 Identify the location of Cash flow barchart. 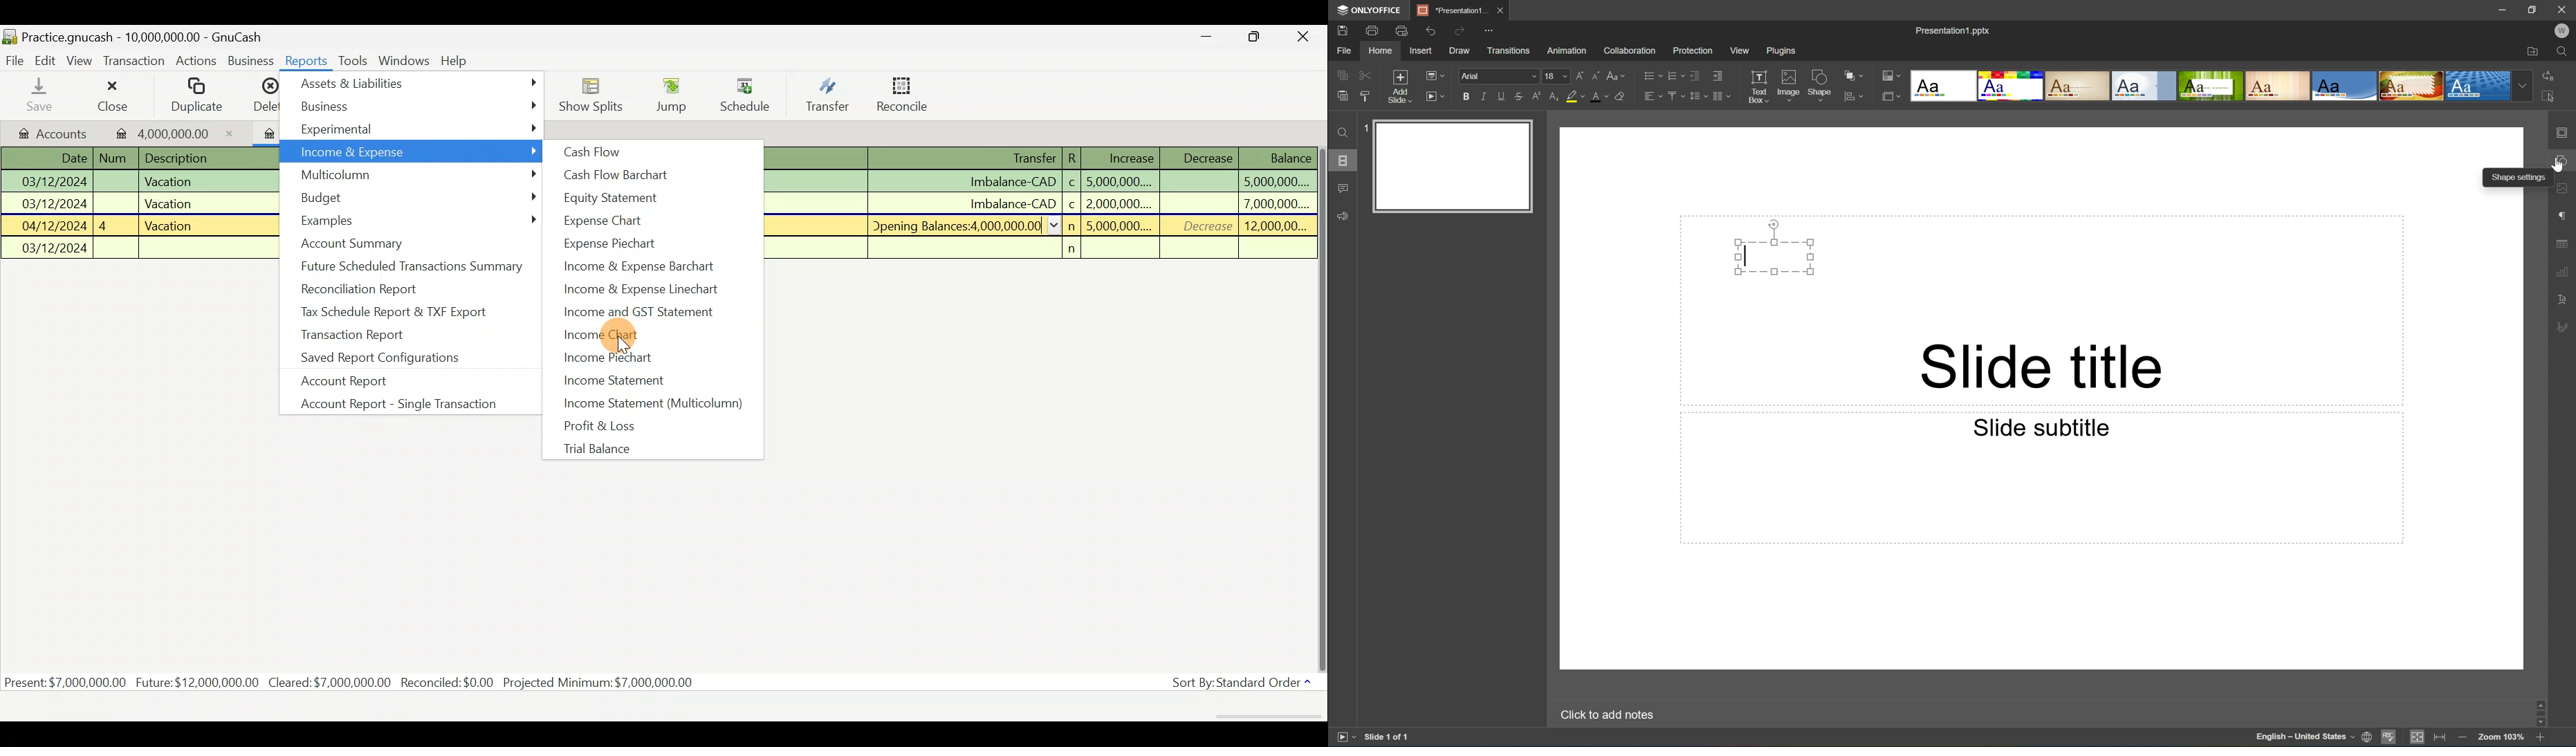
(614, 174).